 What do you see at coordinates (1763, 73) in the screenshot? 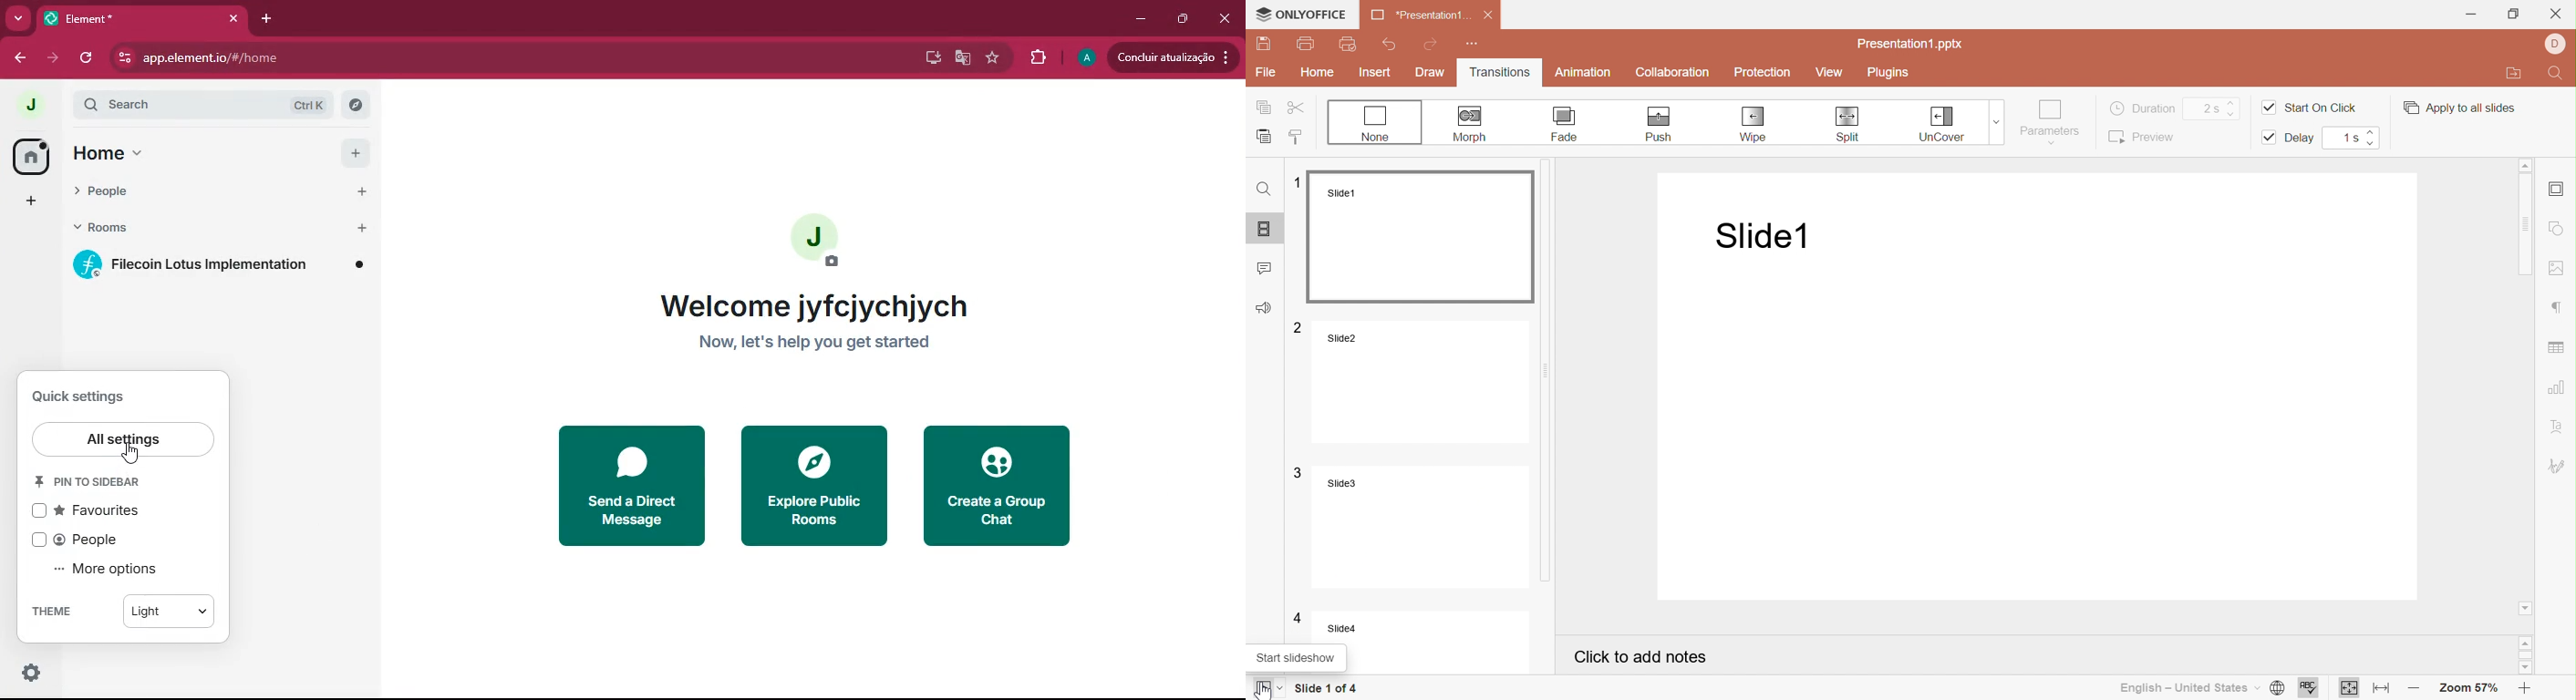
I see `Protection` at bounding box center [1763, 73].